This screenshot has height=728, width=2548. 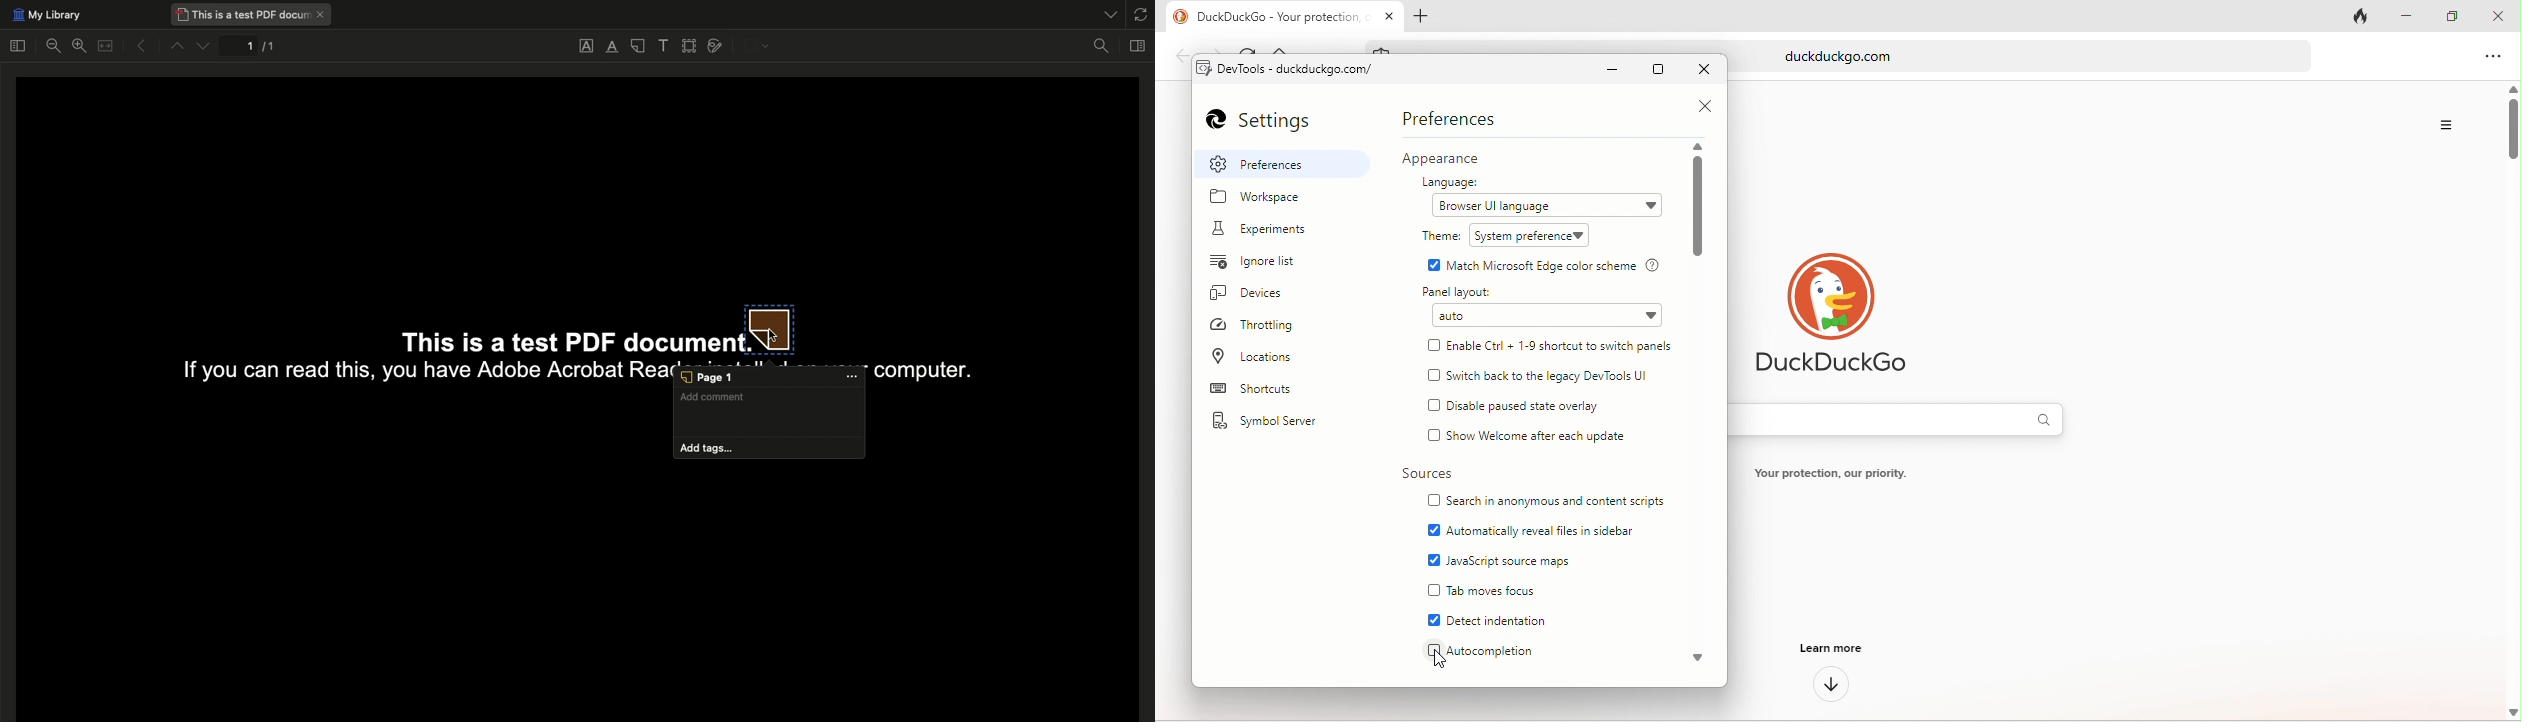 What do you see at coordinates (1559, 377) in the screenshot?
I see `switch back to the legacy dev tools ui` at bounding box center [1559, 377].